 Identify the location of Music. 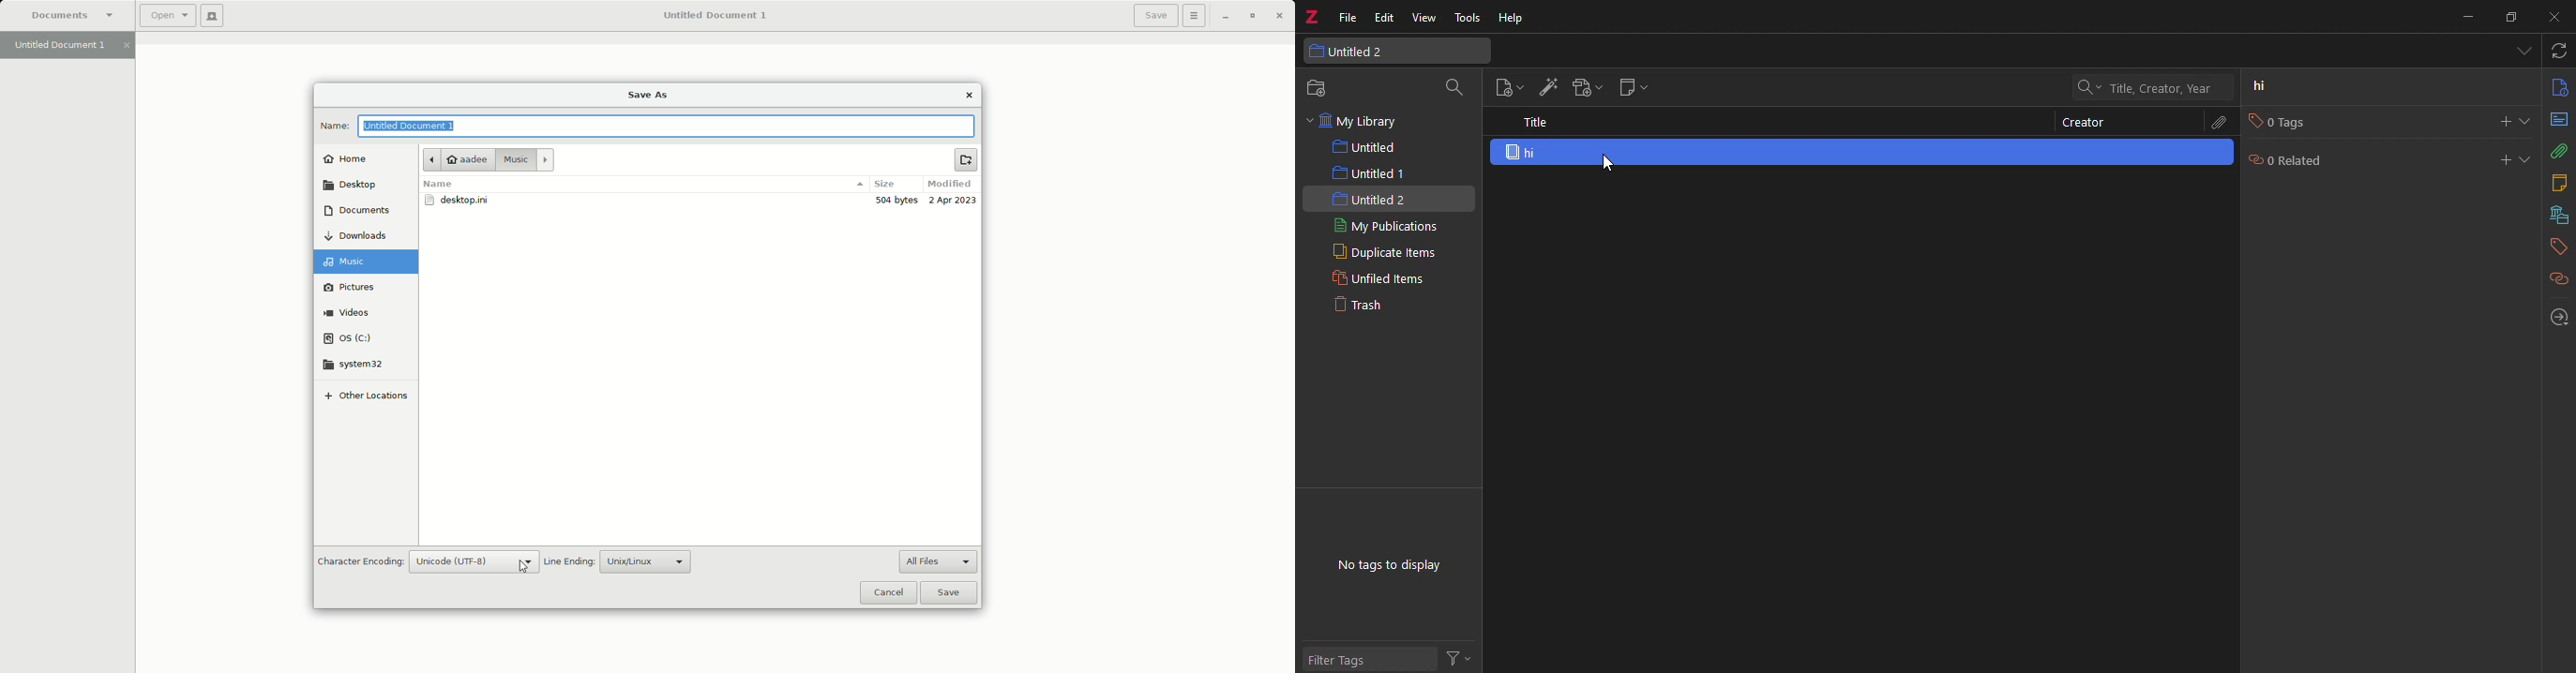
(366, 263).